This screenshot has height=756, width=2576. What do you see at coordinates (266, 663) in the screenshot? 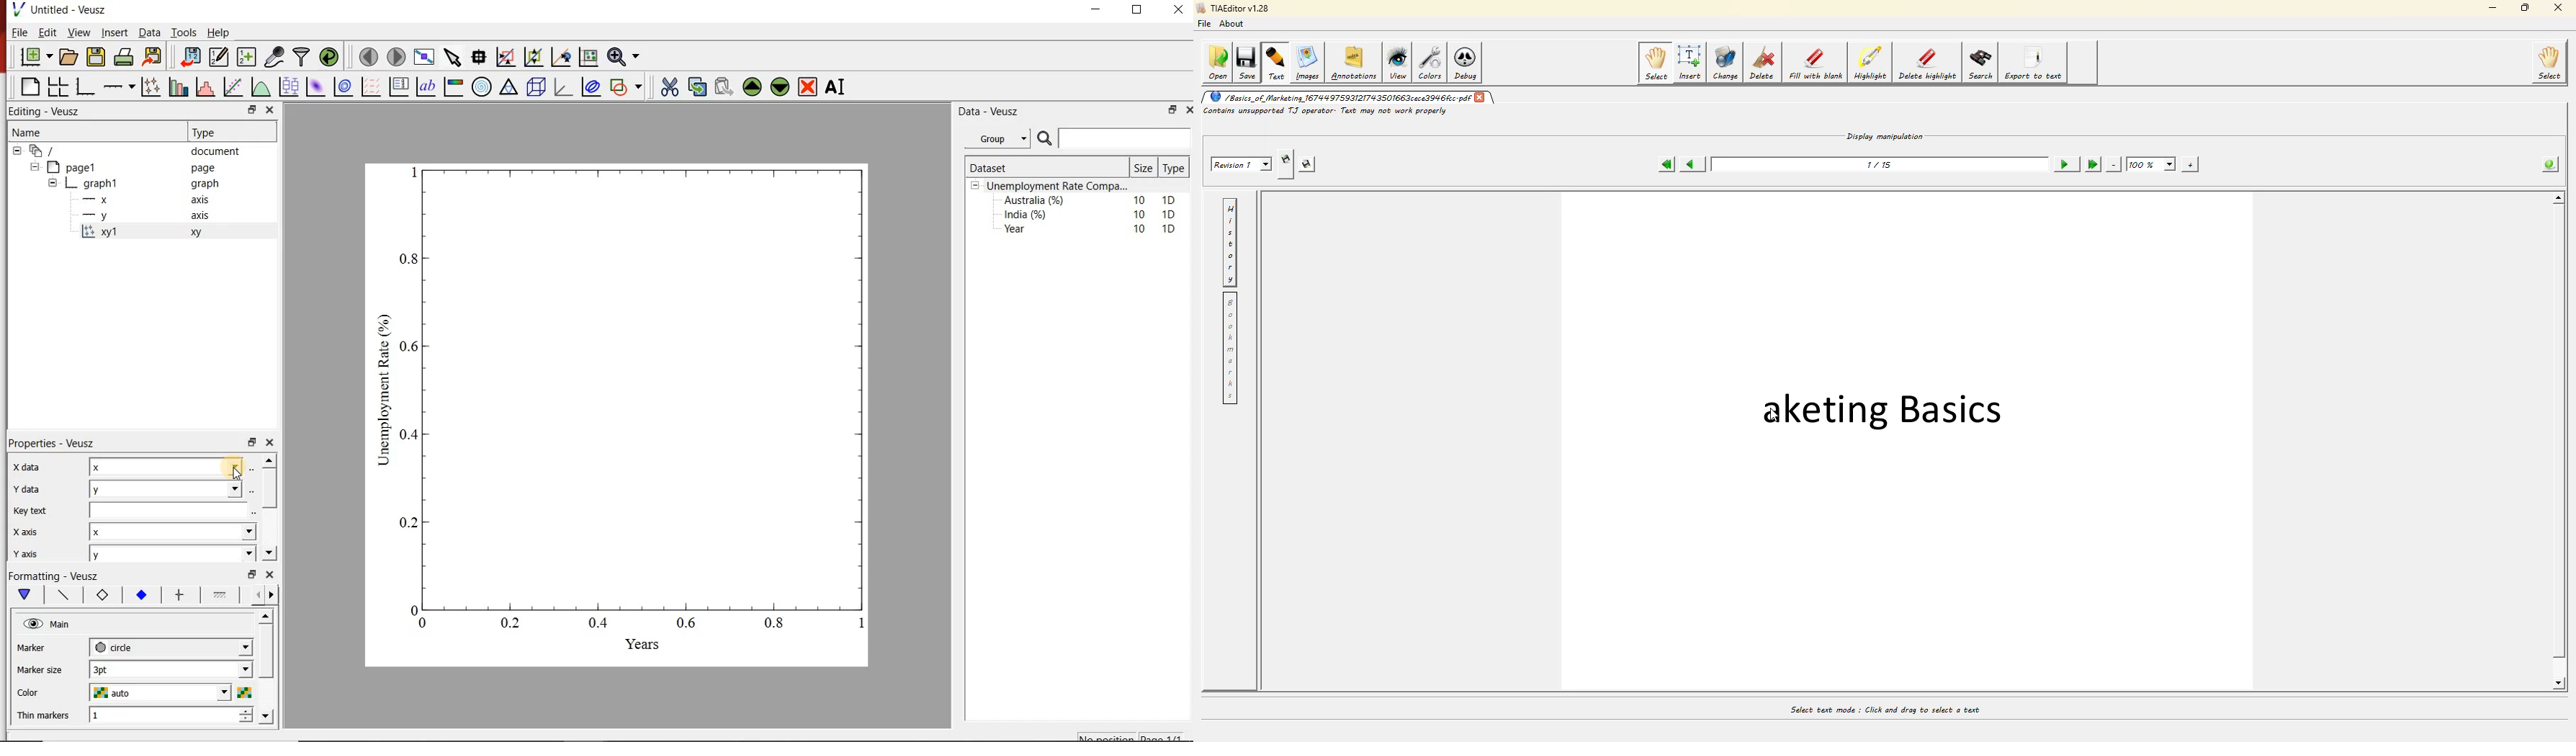
I see `scroll bar` at bounding box center [266, 663].